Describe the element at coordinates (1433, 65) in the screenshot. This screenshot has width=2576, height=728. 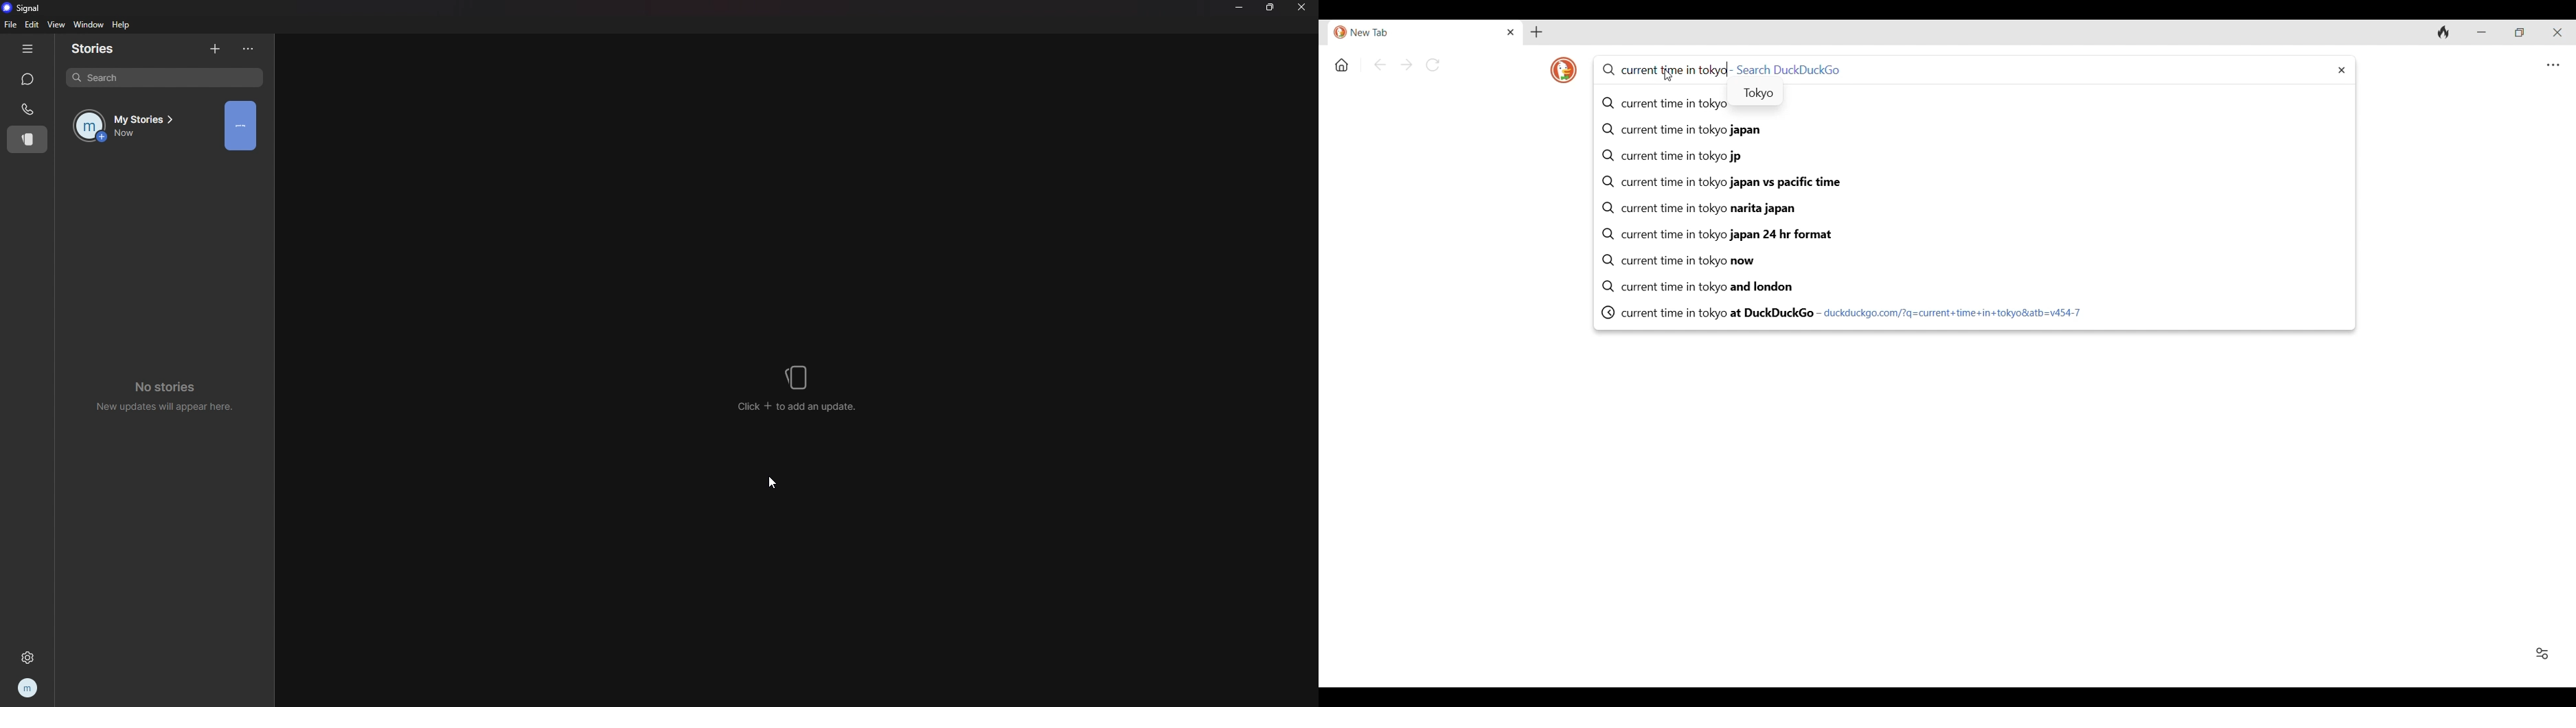
I see `Reload page` at that location.